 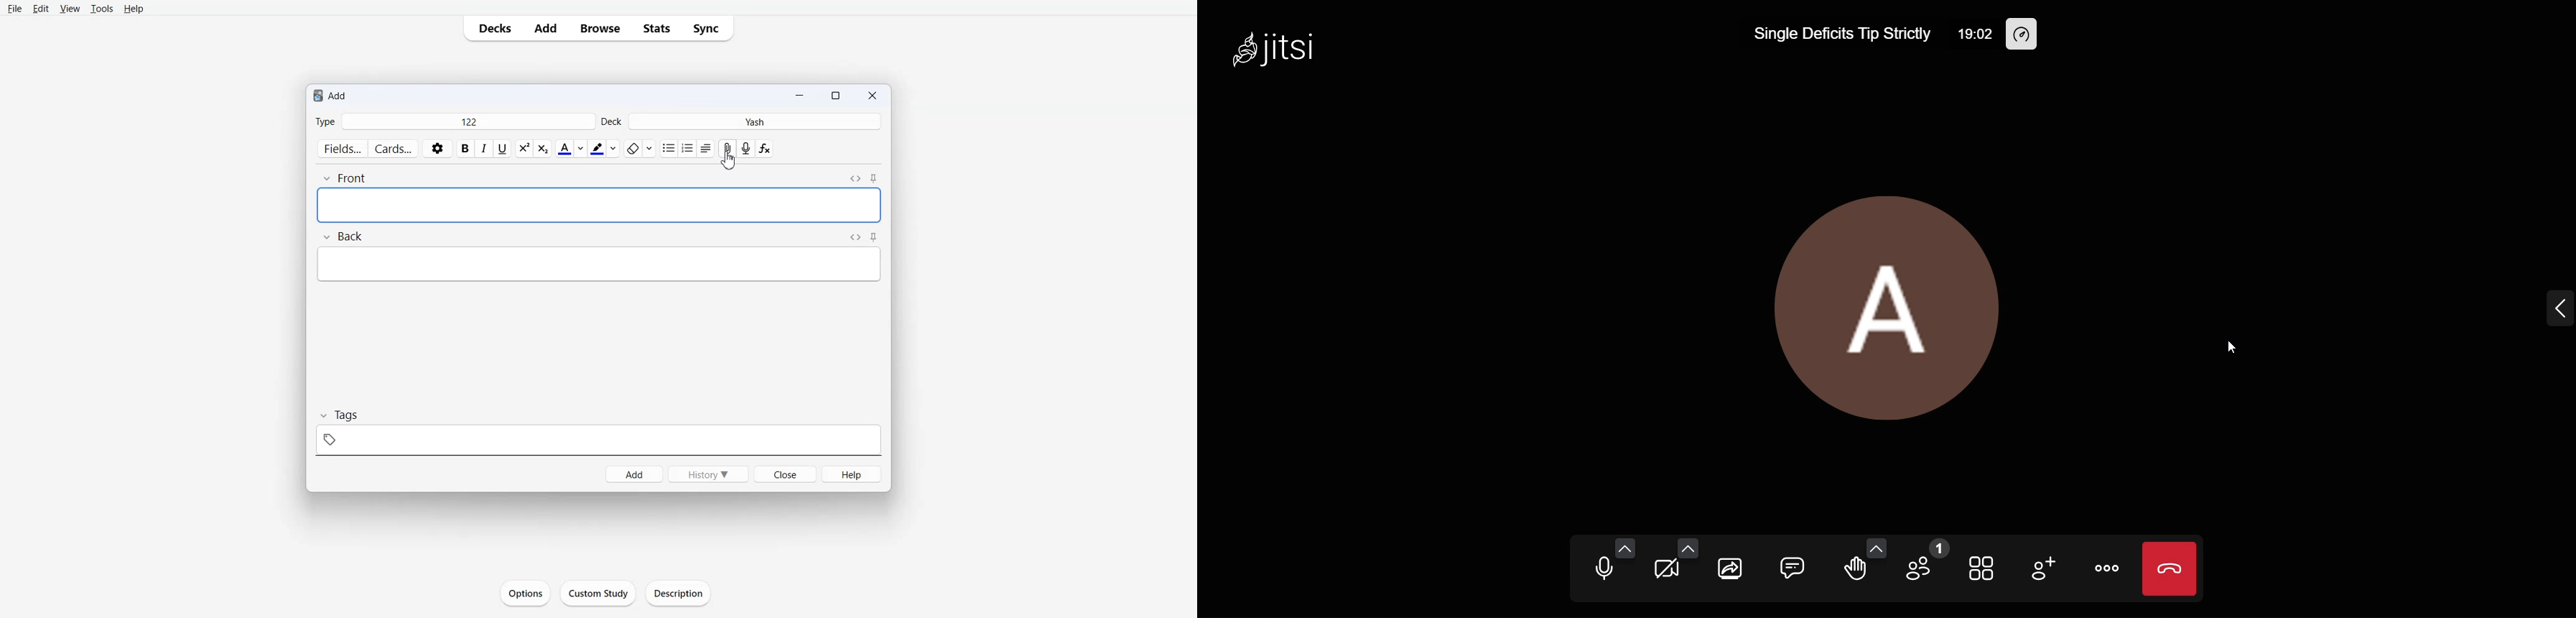 I want to click on Front, so click(x=344, y=178).